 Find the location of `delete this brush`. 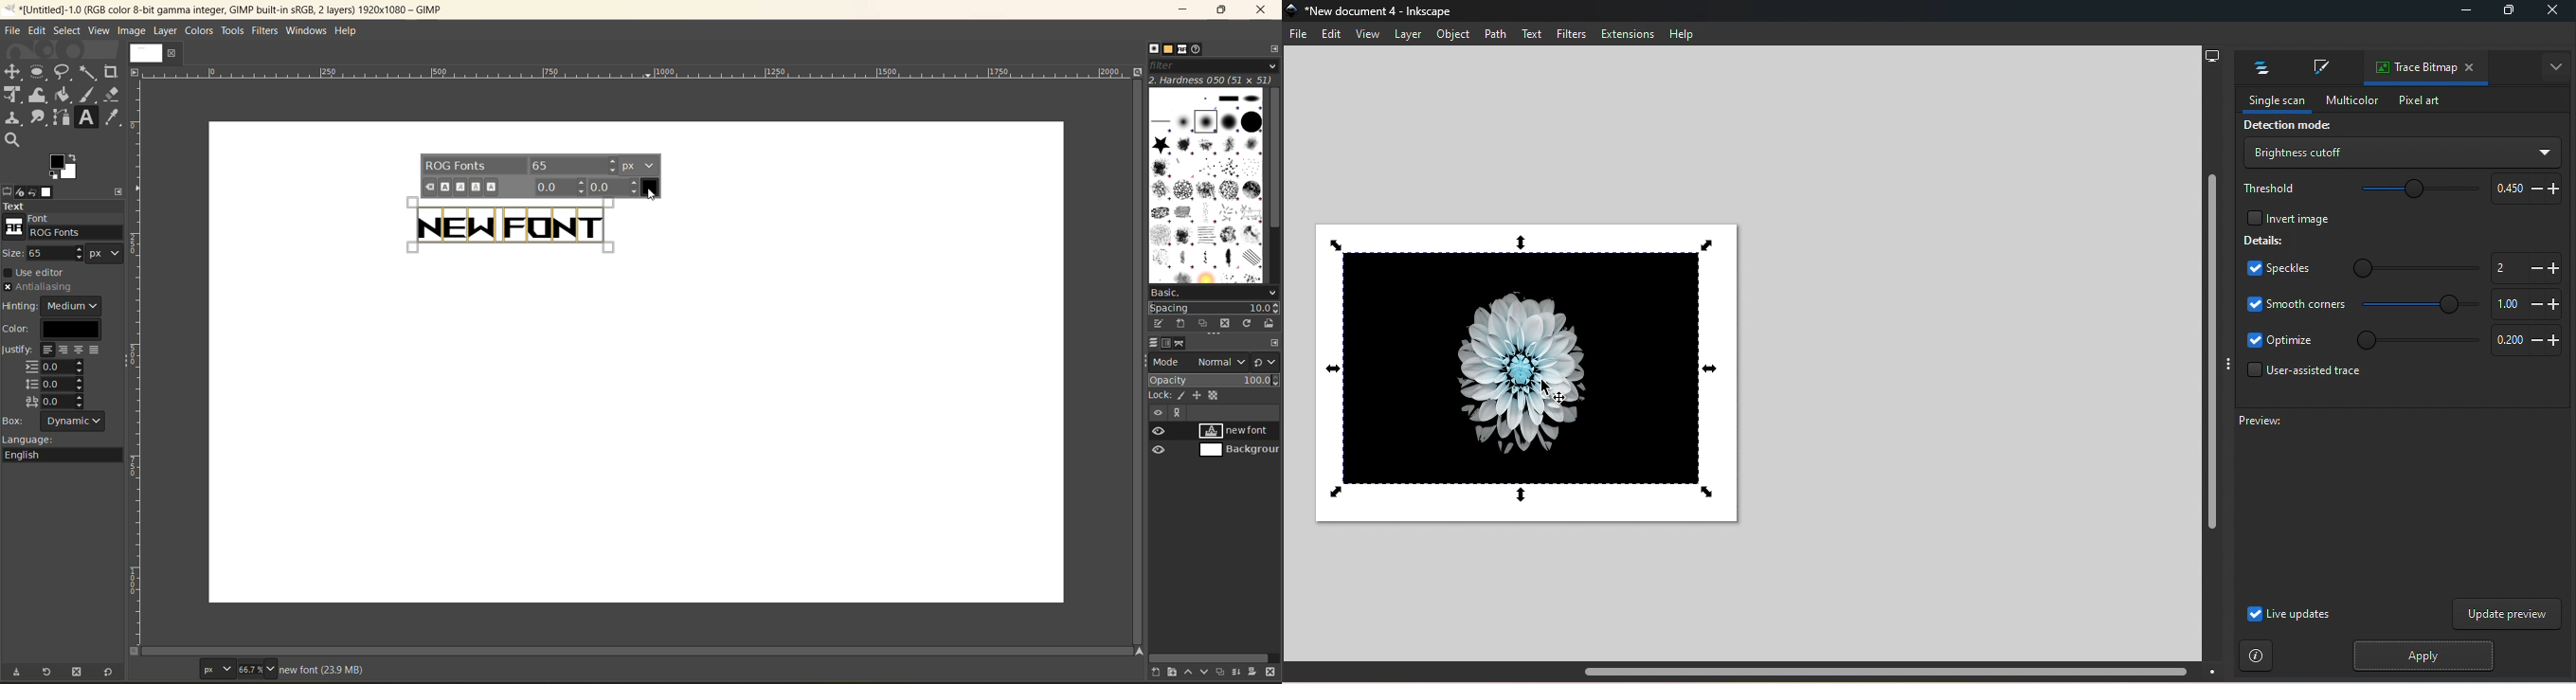

delete this brush is located at coordinates (1228, 321).